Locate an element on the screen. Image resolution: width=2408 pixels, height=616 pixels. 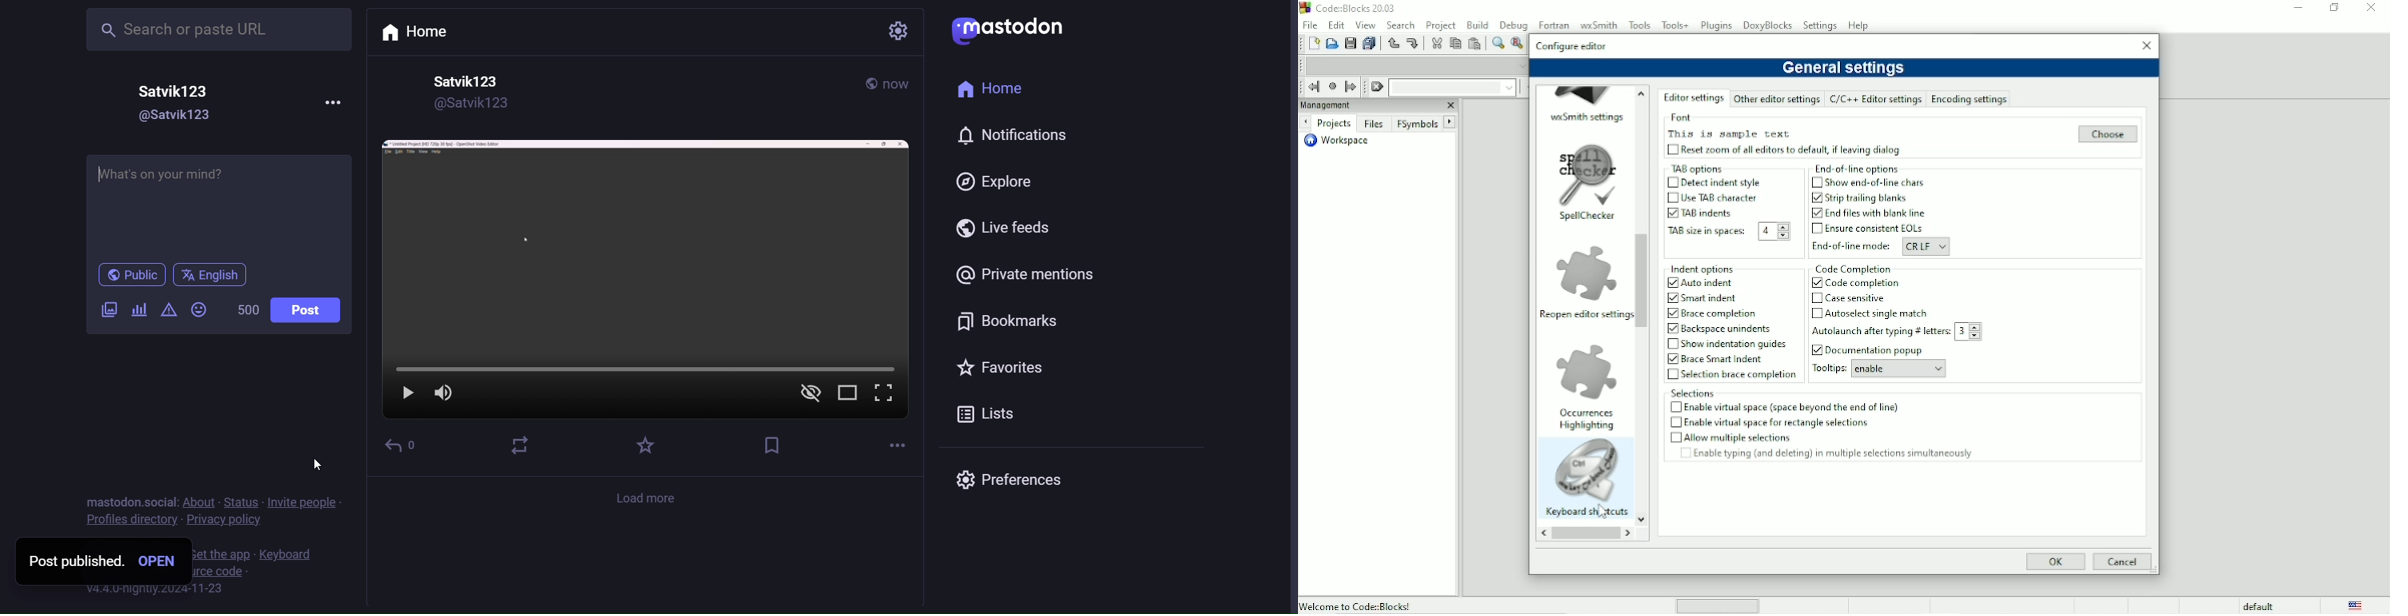
Tools+ is located at coordinates (1675, 25).